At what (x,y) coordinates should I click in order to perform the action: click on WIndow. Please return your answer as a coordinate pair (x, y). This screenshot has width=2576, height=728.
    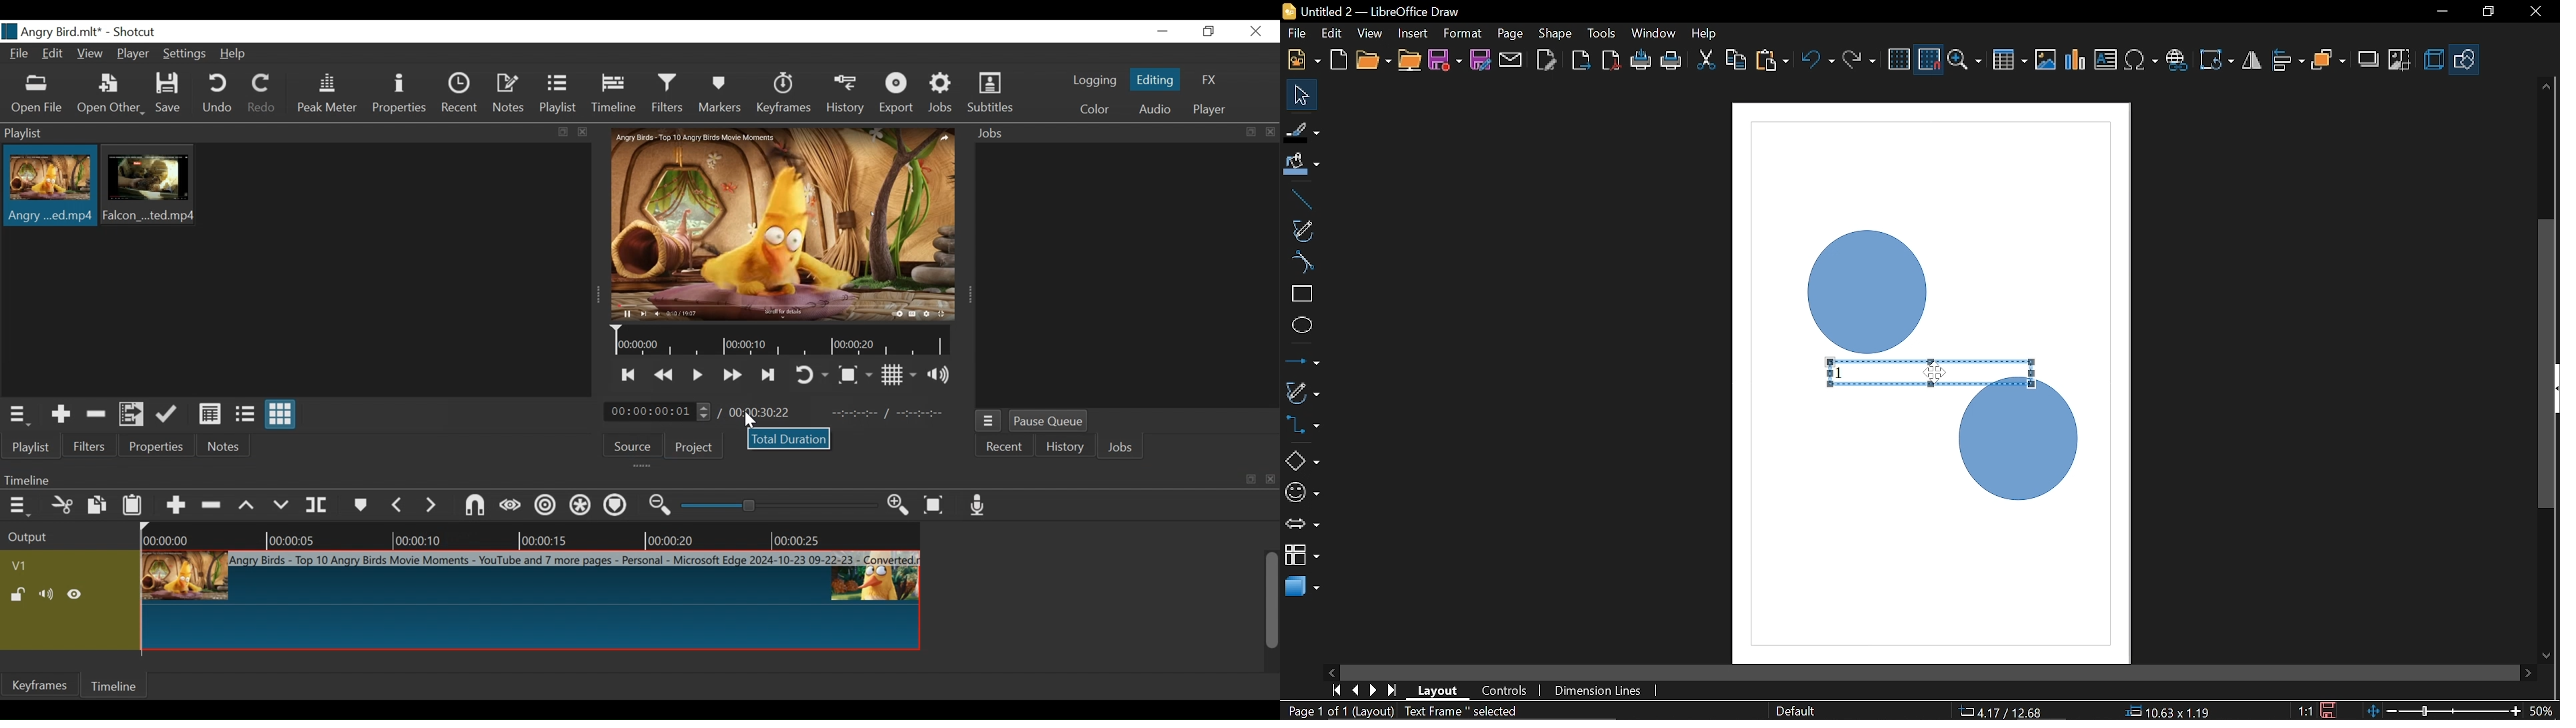
    Looking at the image, I should click on (1654, 33).